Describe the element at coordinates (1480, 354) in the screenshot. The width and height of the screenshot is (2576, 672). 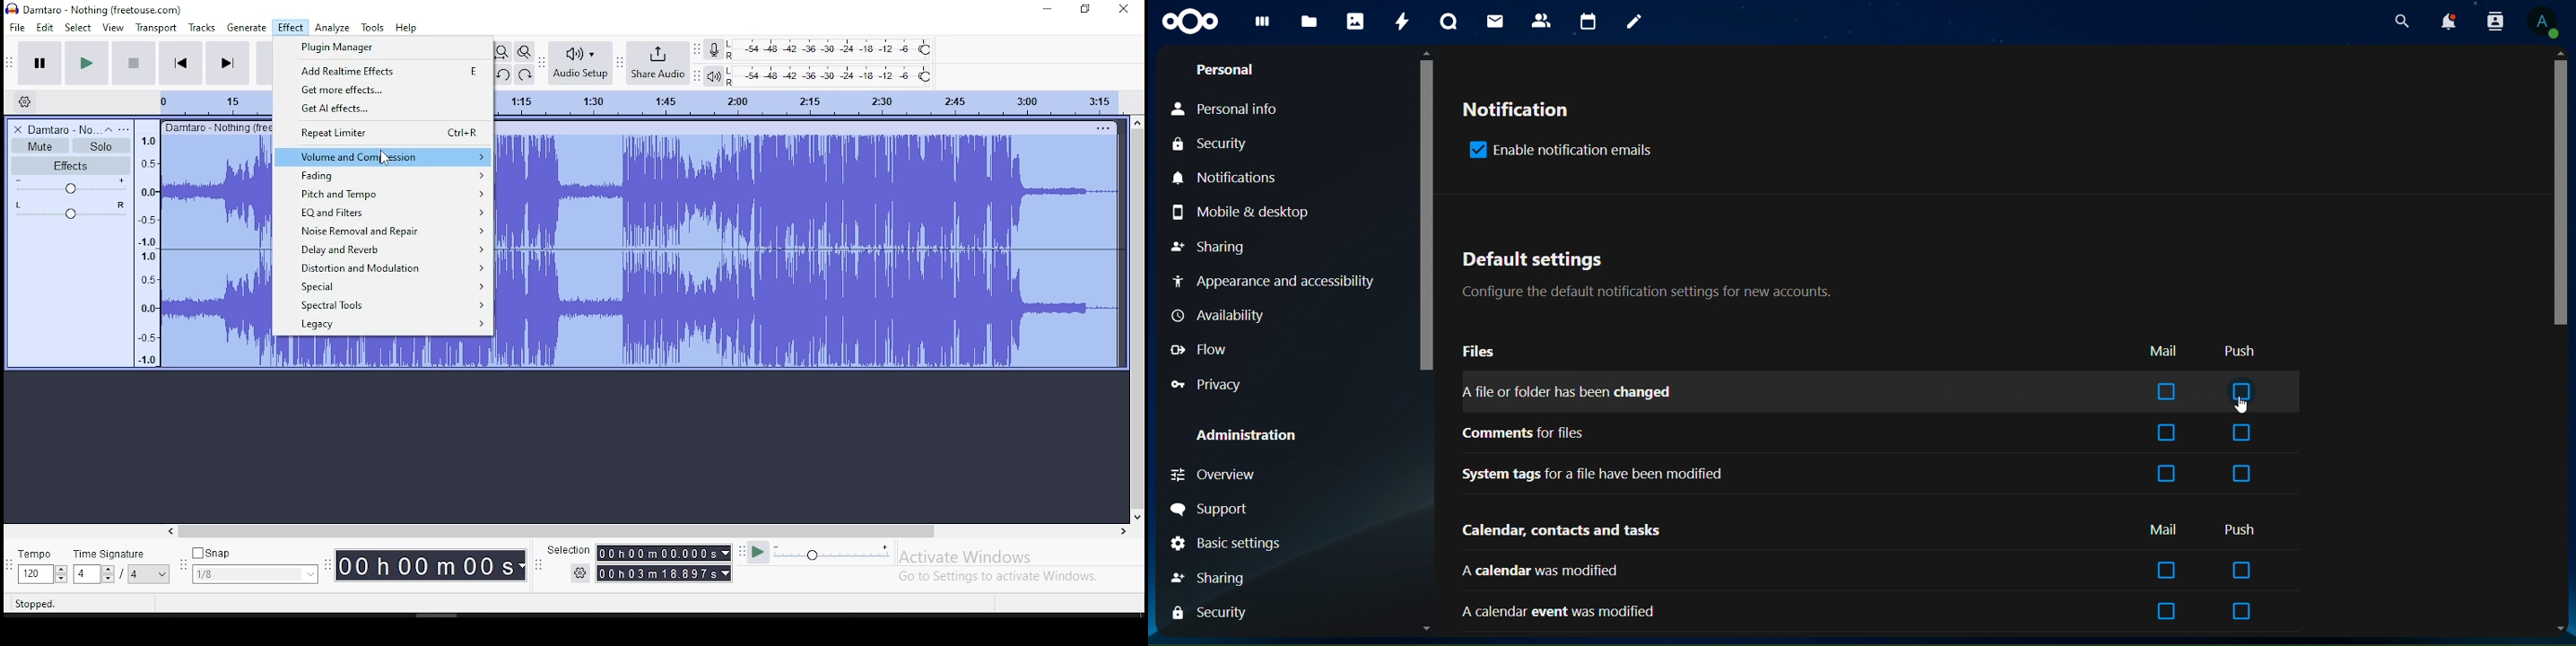
I see `files` at that location.